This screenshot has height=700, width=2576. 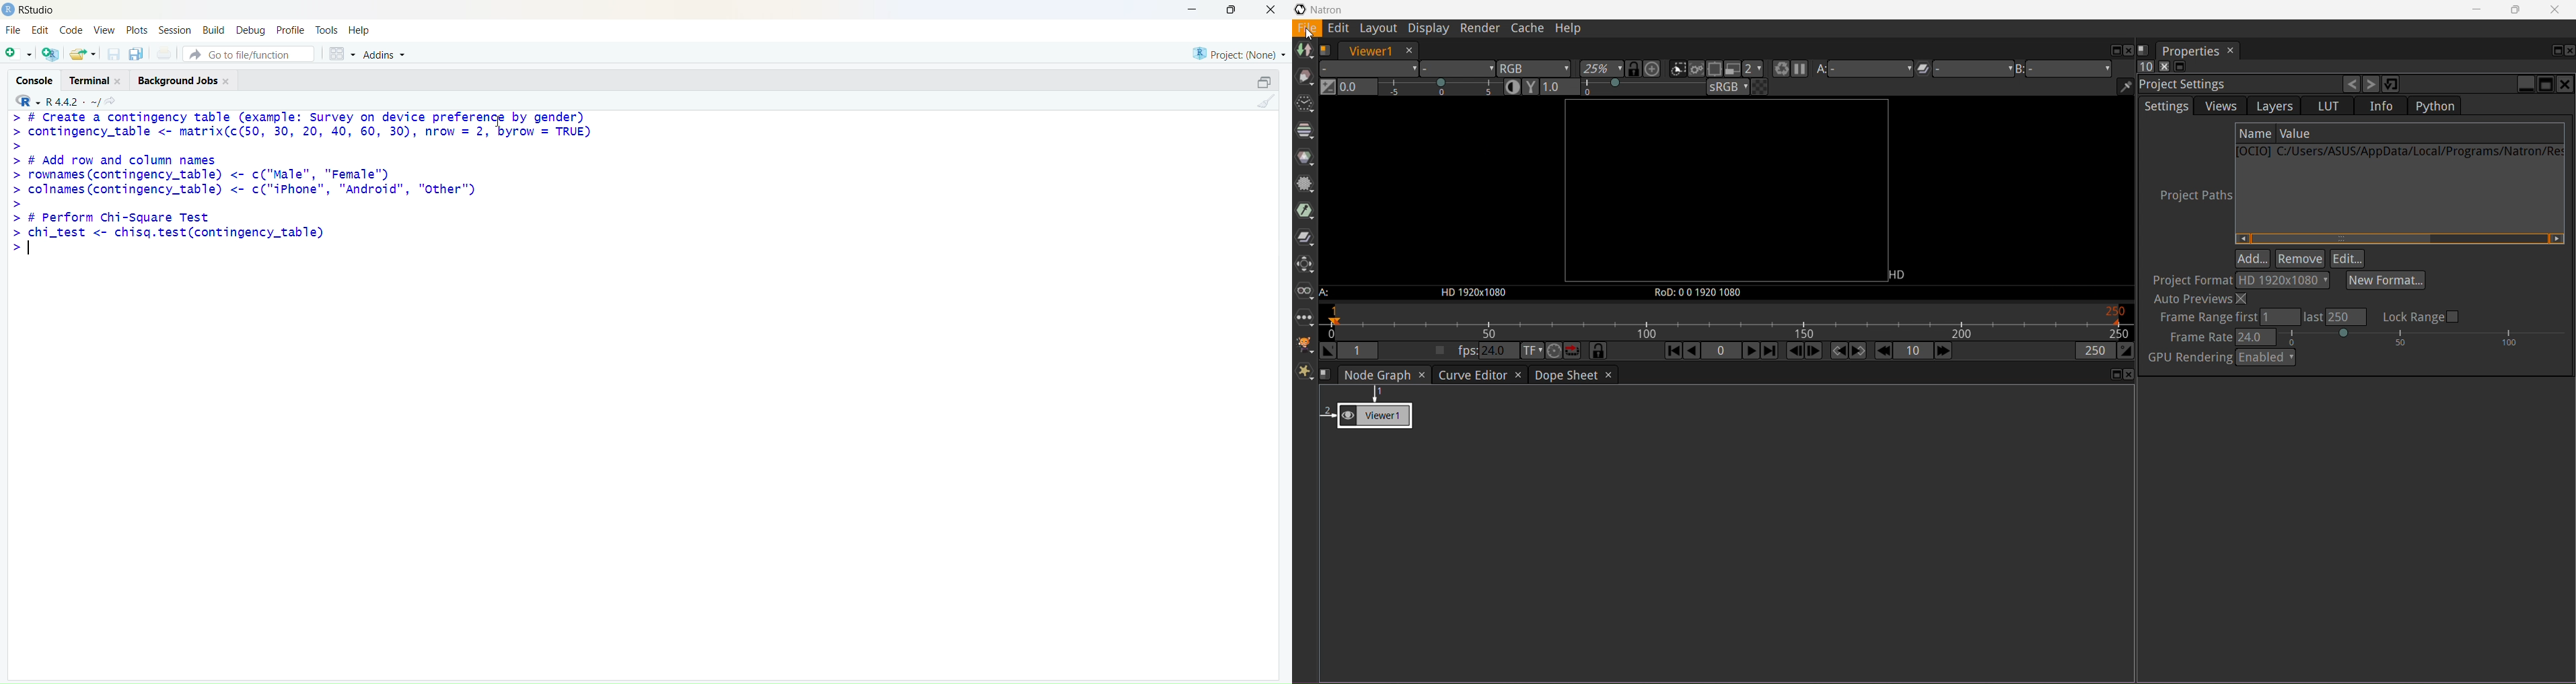 I want to click on clean, so click(x=1268, y=101).